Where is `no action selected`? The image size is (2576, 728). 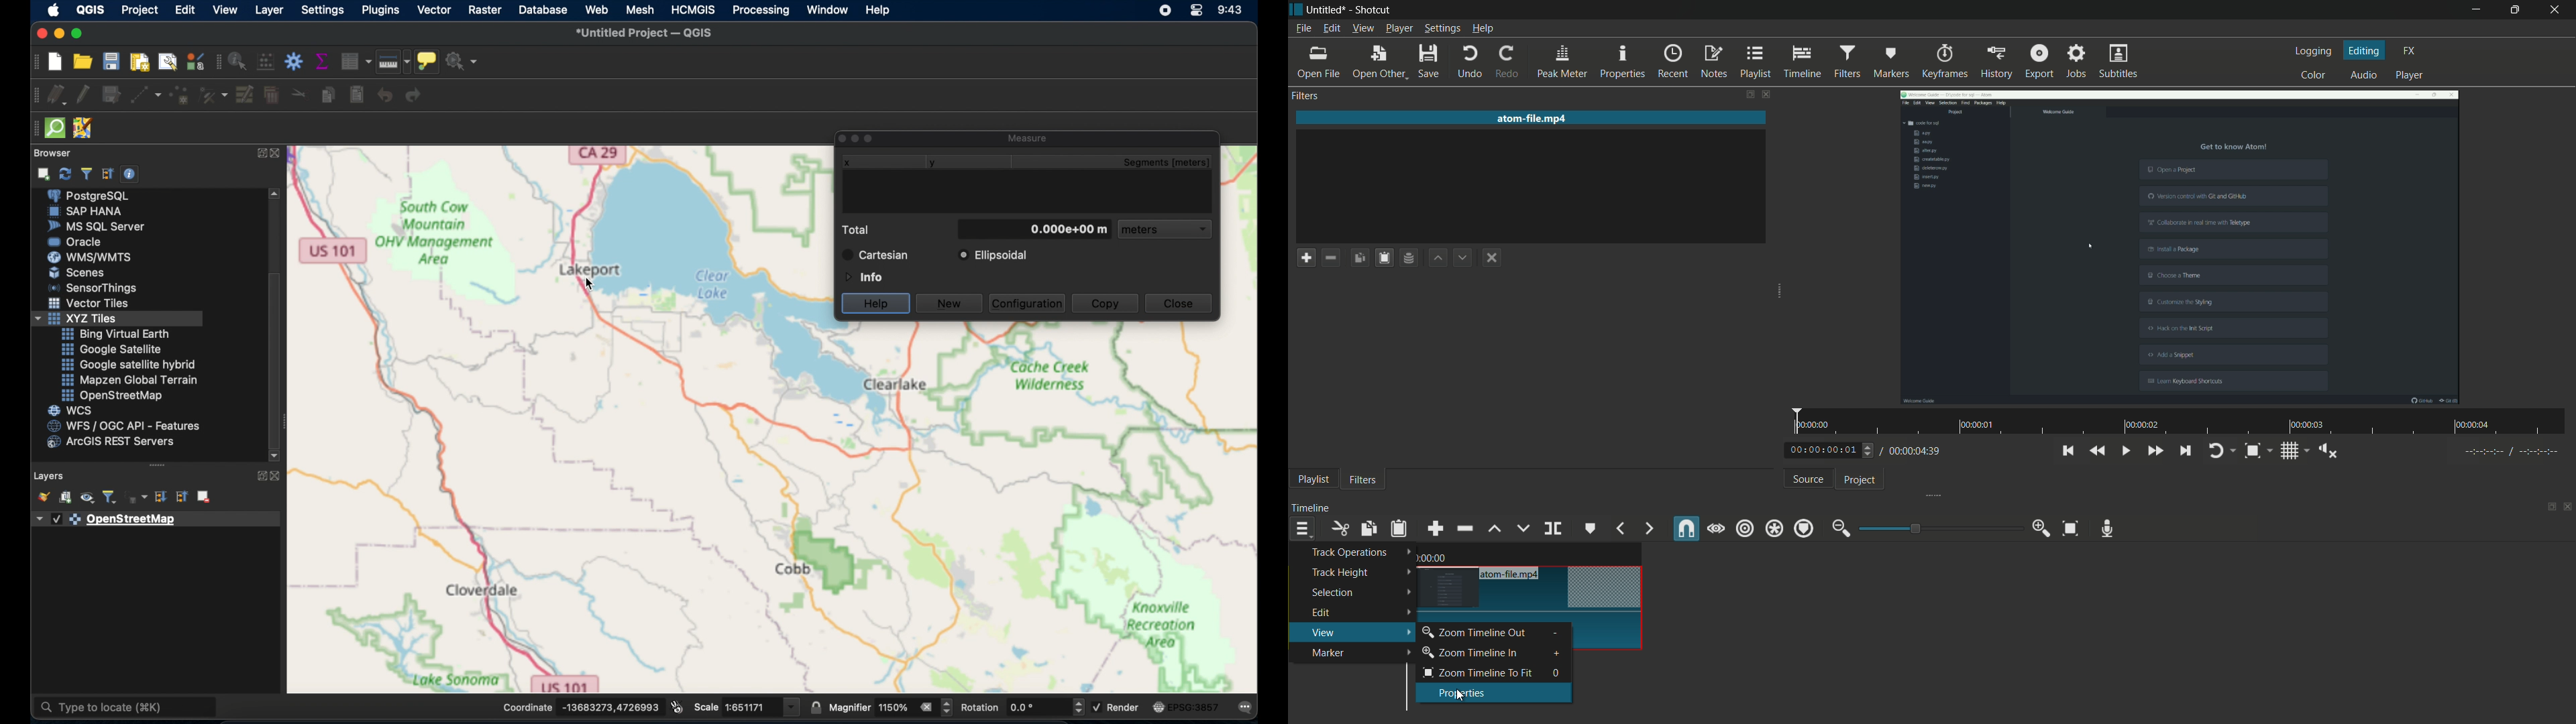
no action selected is located at coordinates (464, 61).